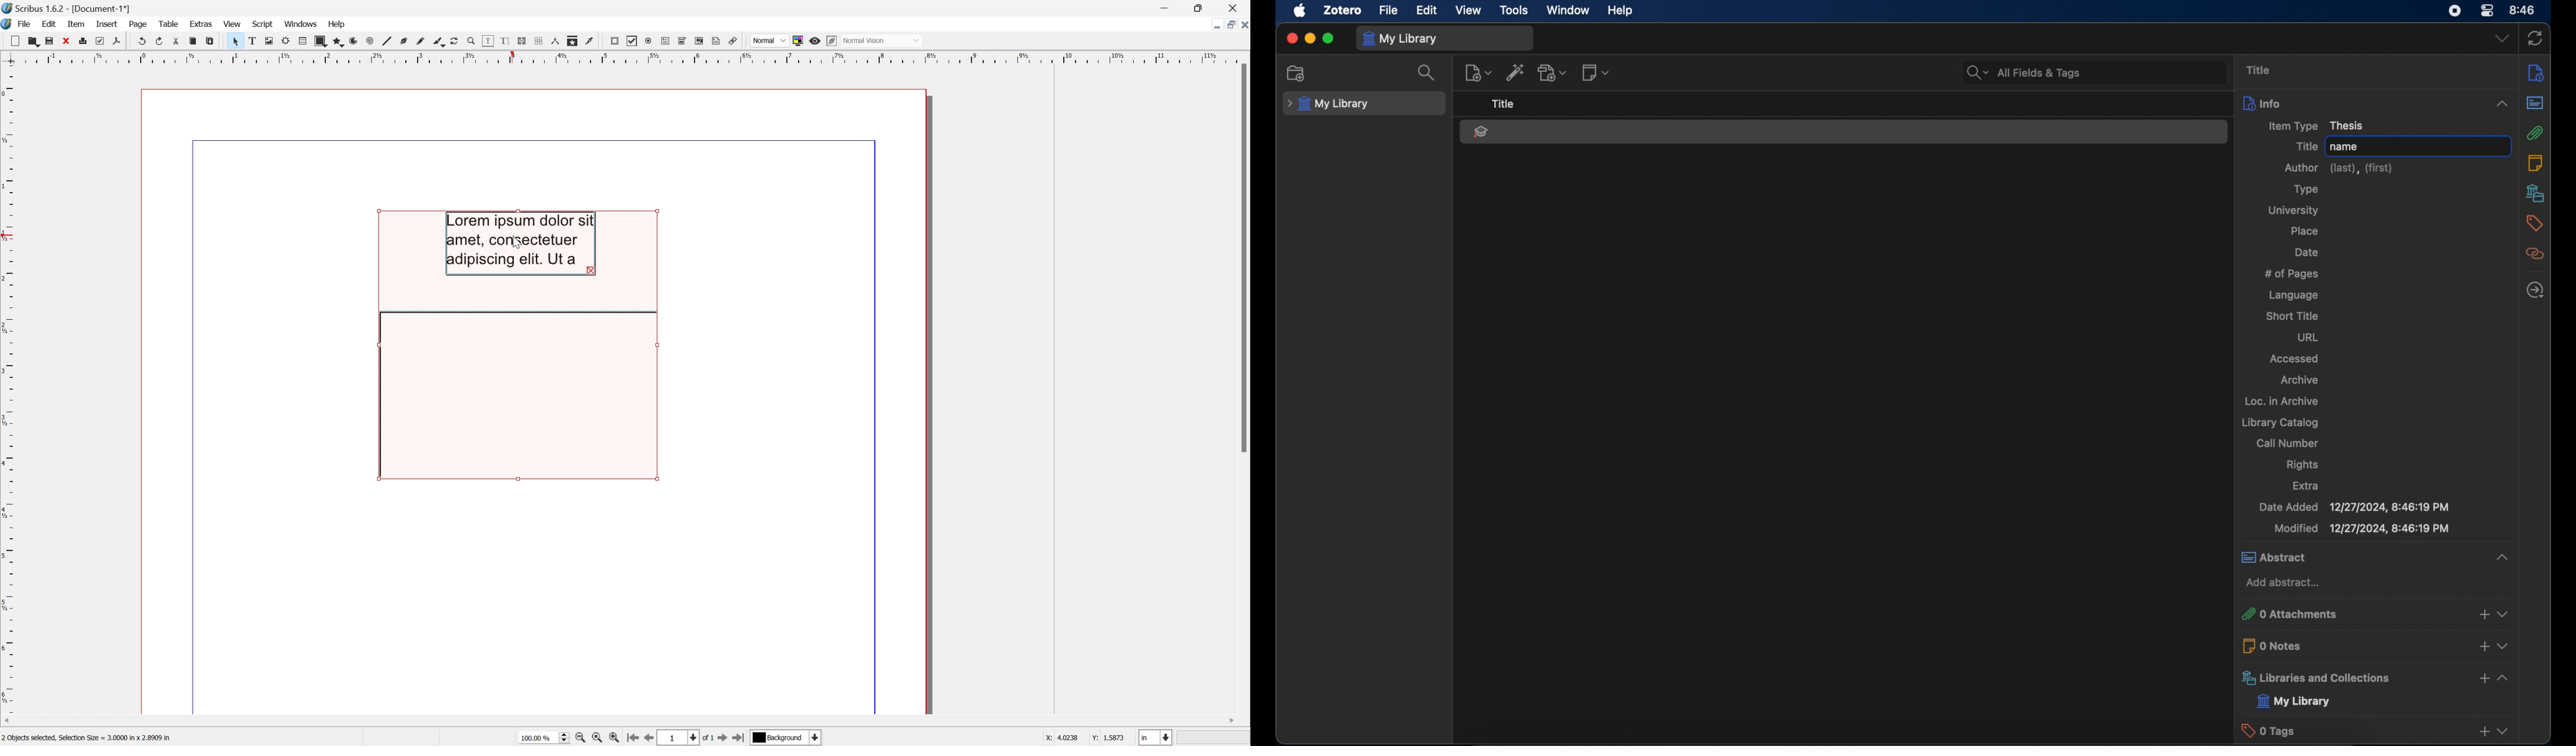 The width and height of the screenshot is (2576, 756). Describe the element at coordinates (583, 738) in the screenshot. I see `Zoom out by the stepping value` at that location.